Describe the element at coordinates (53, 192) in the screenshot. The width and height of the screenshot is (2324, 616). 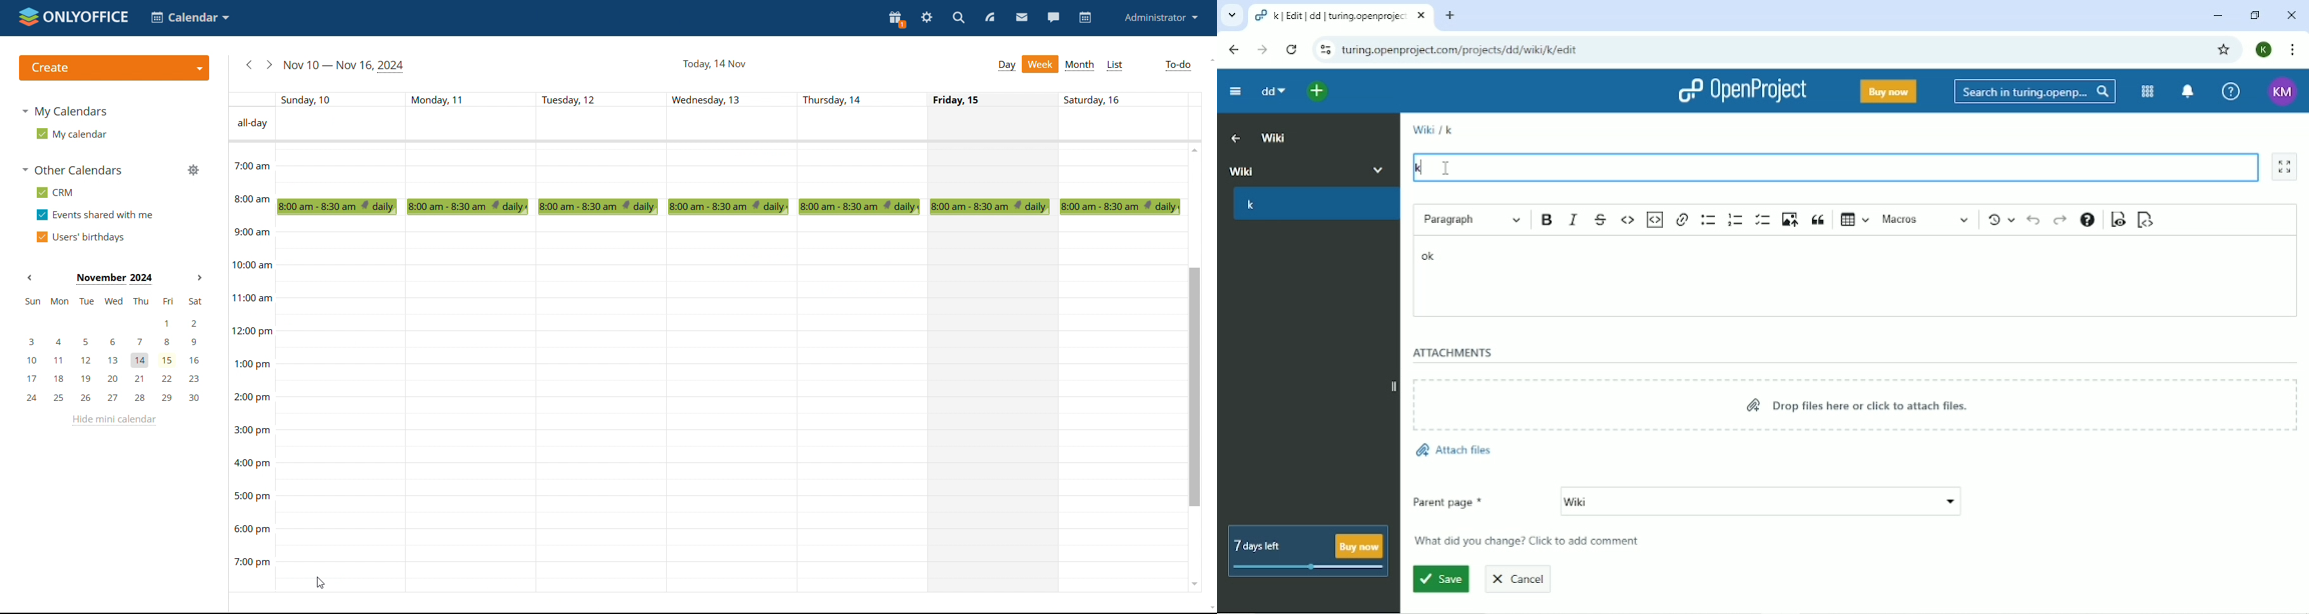
I see `crm` at that location.